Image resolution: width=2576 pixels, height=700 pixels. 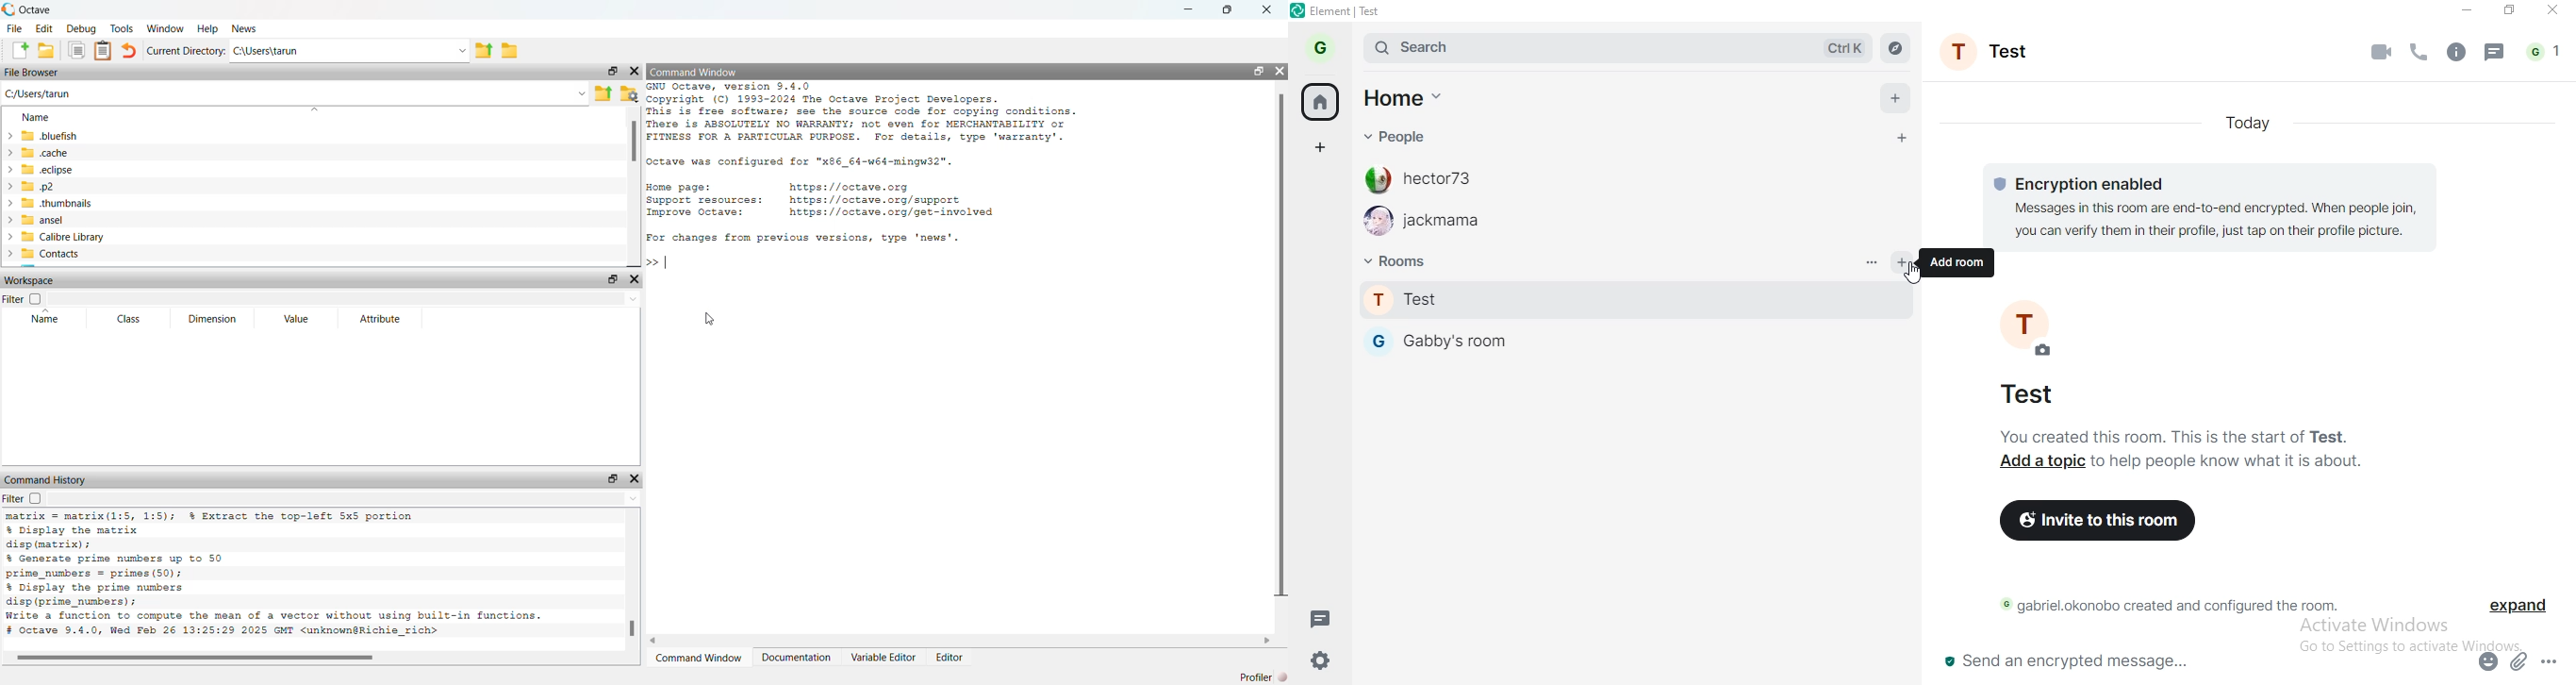 I want to click on message, so click(x=2495, y=52).